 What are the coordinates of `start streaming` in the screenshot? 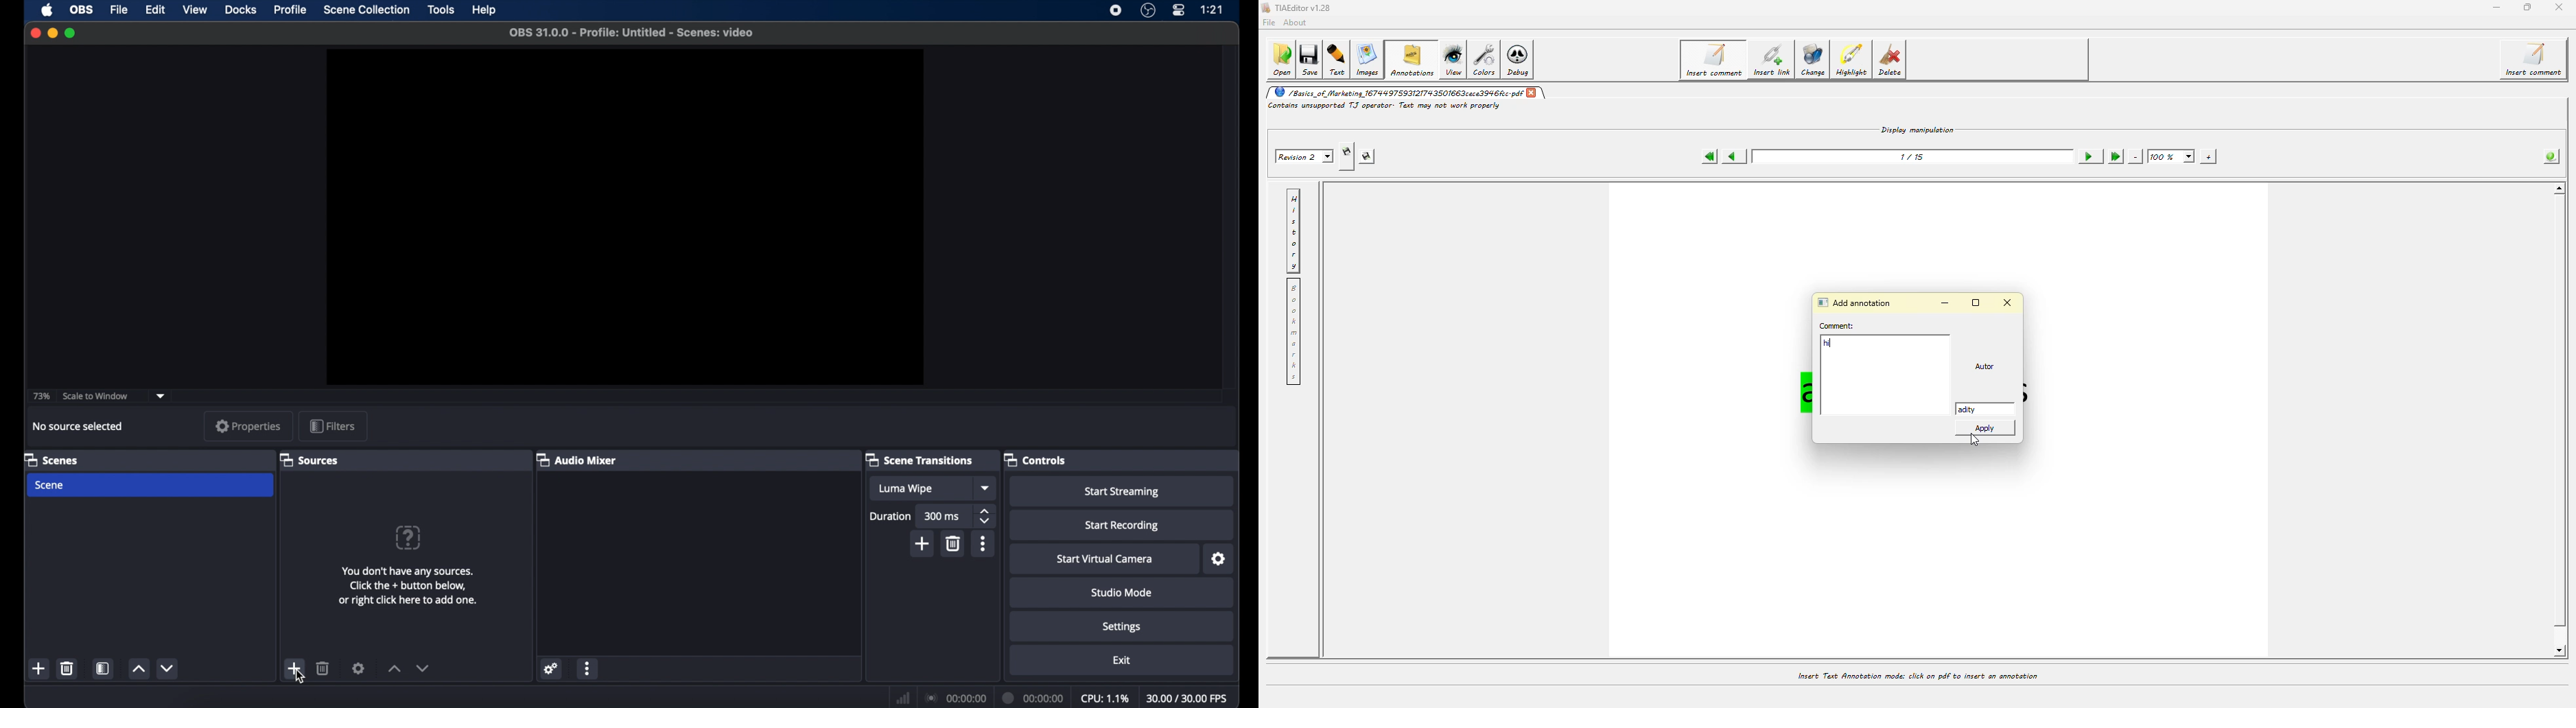 It's located at (1124, 491).